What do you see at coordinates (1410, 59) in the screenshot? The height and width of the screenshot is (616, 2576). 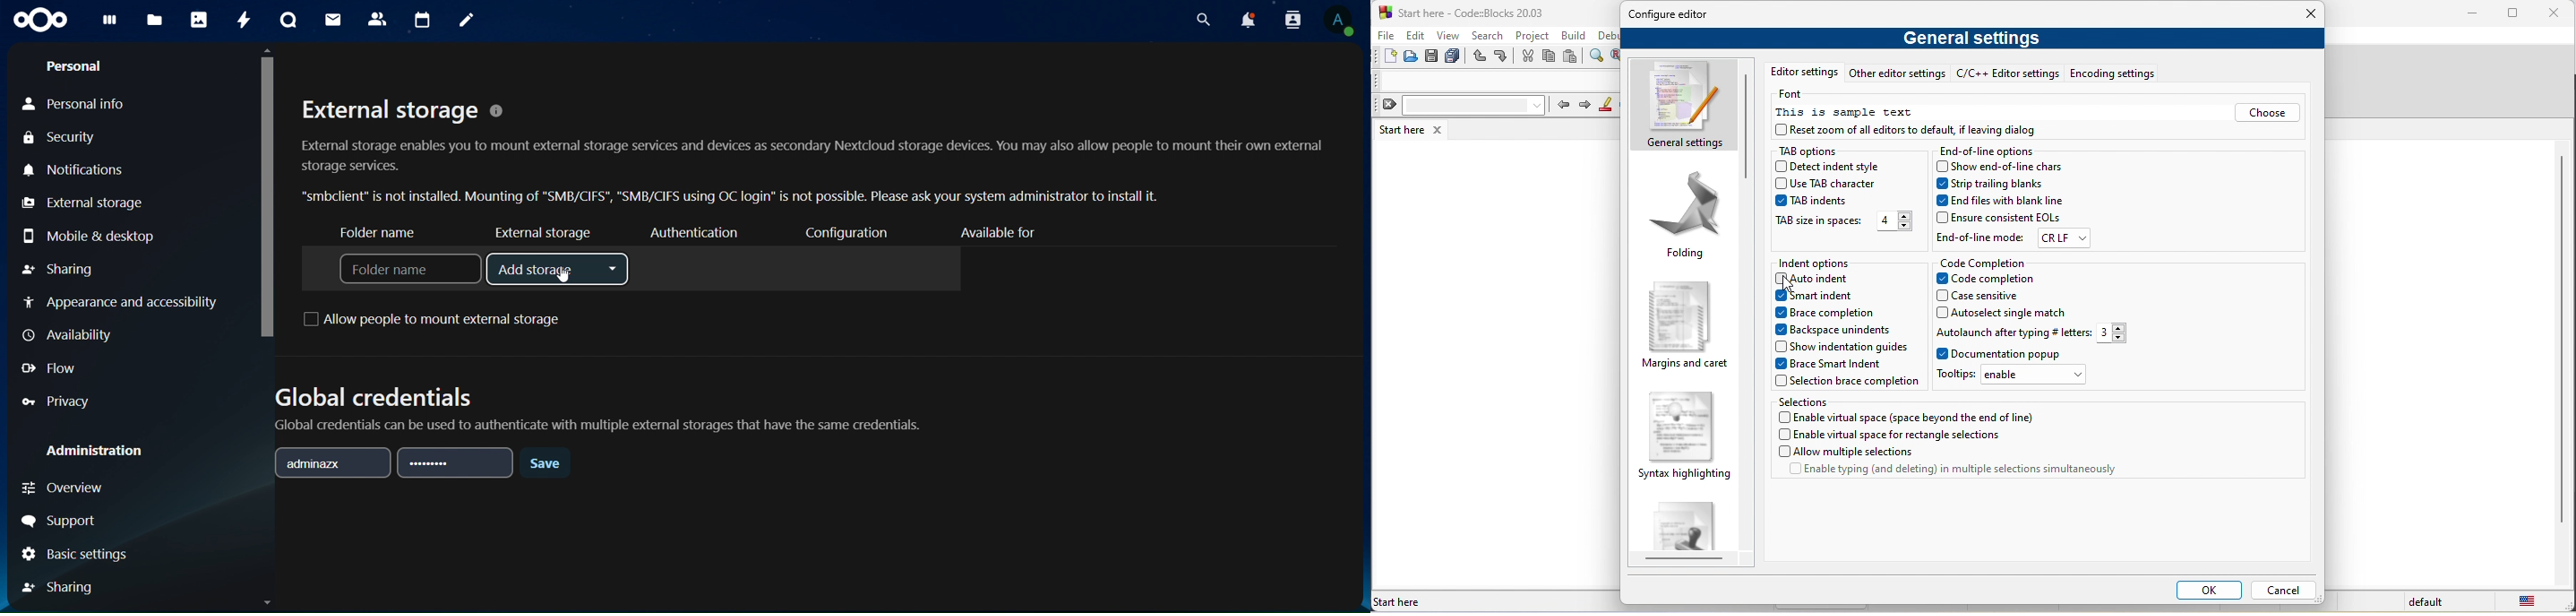 I see `open` at bounding box center [1410, 59].